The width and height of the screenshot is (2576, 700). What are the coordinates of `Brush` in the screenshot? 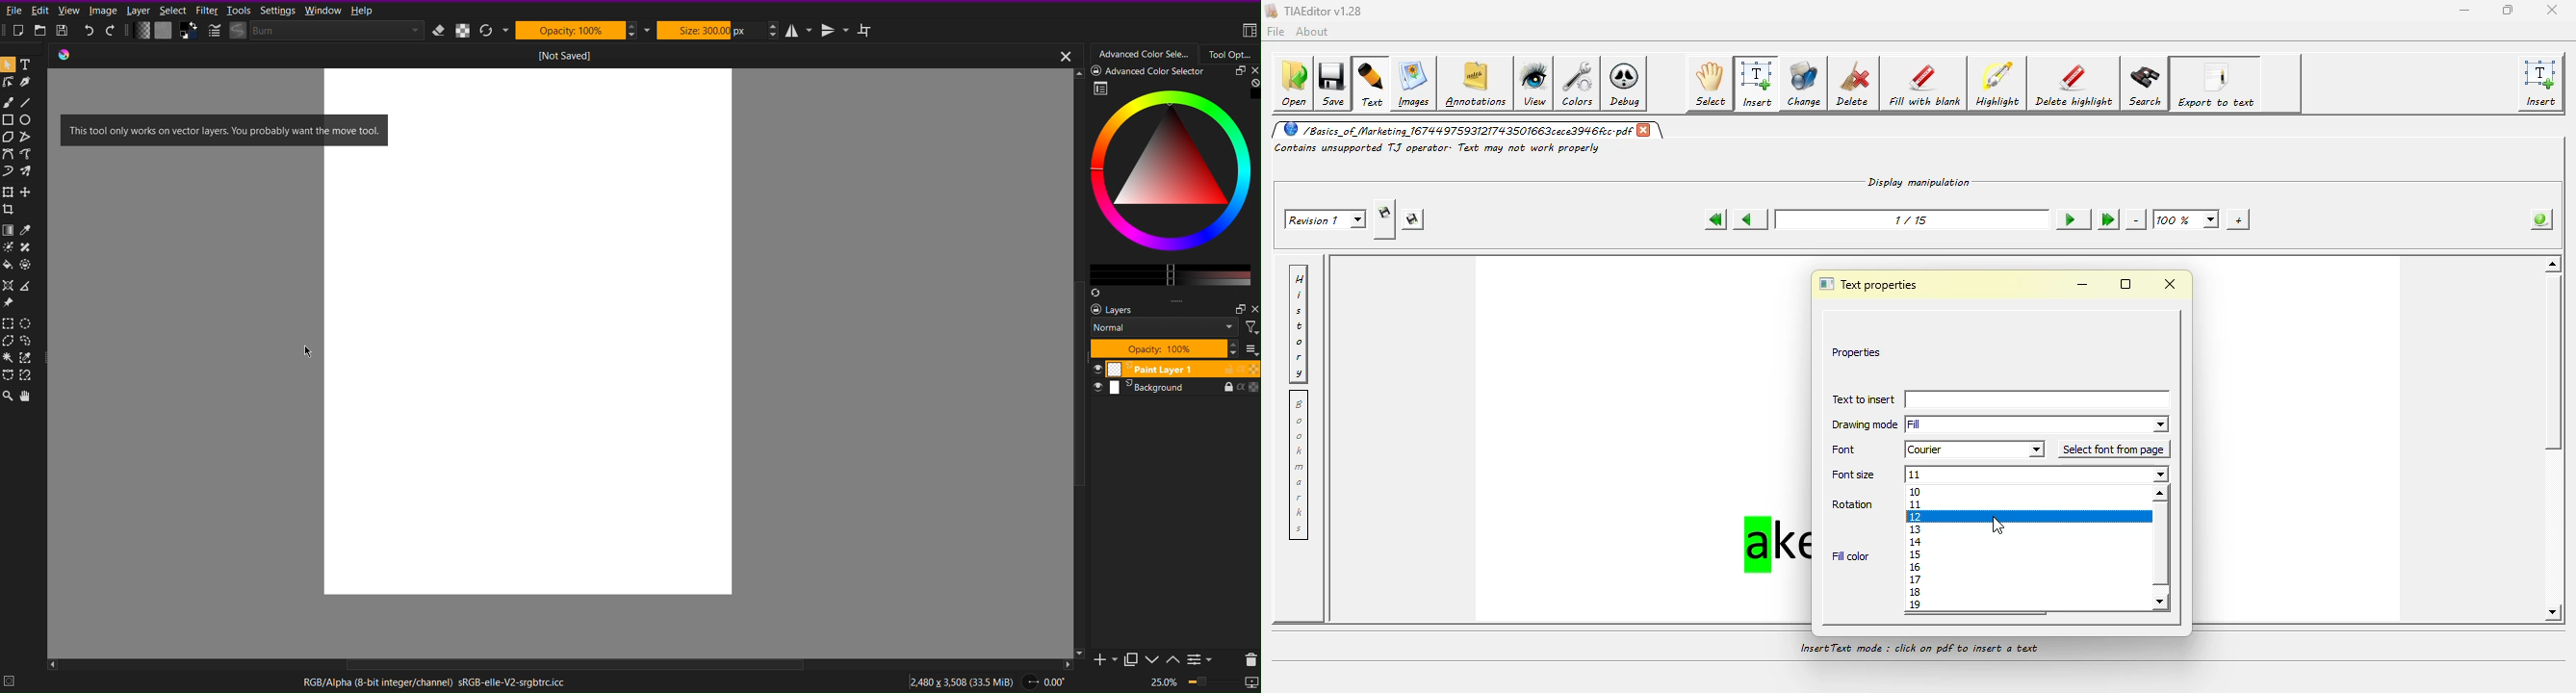 It's located at (8, 103).